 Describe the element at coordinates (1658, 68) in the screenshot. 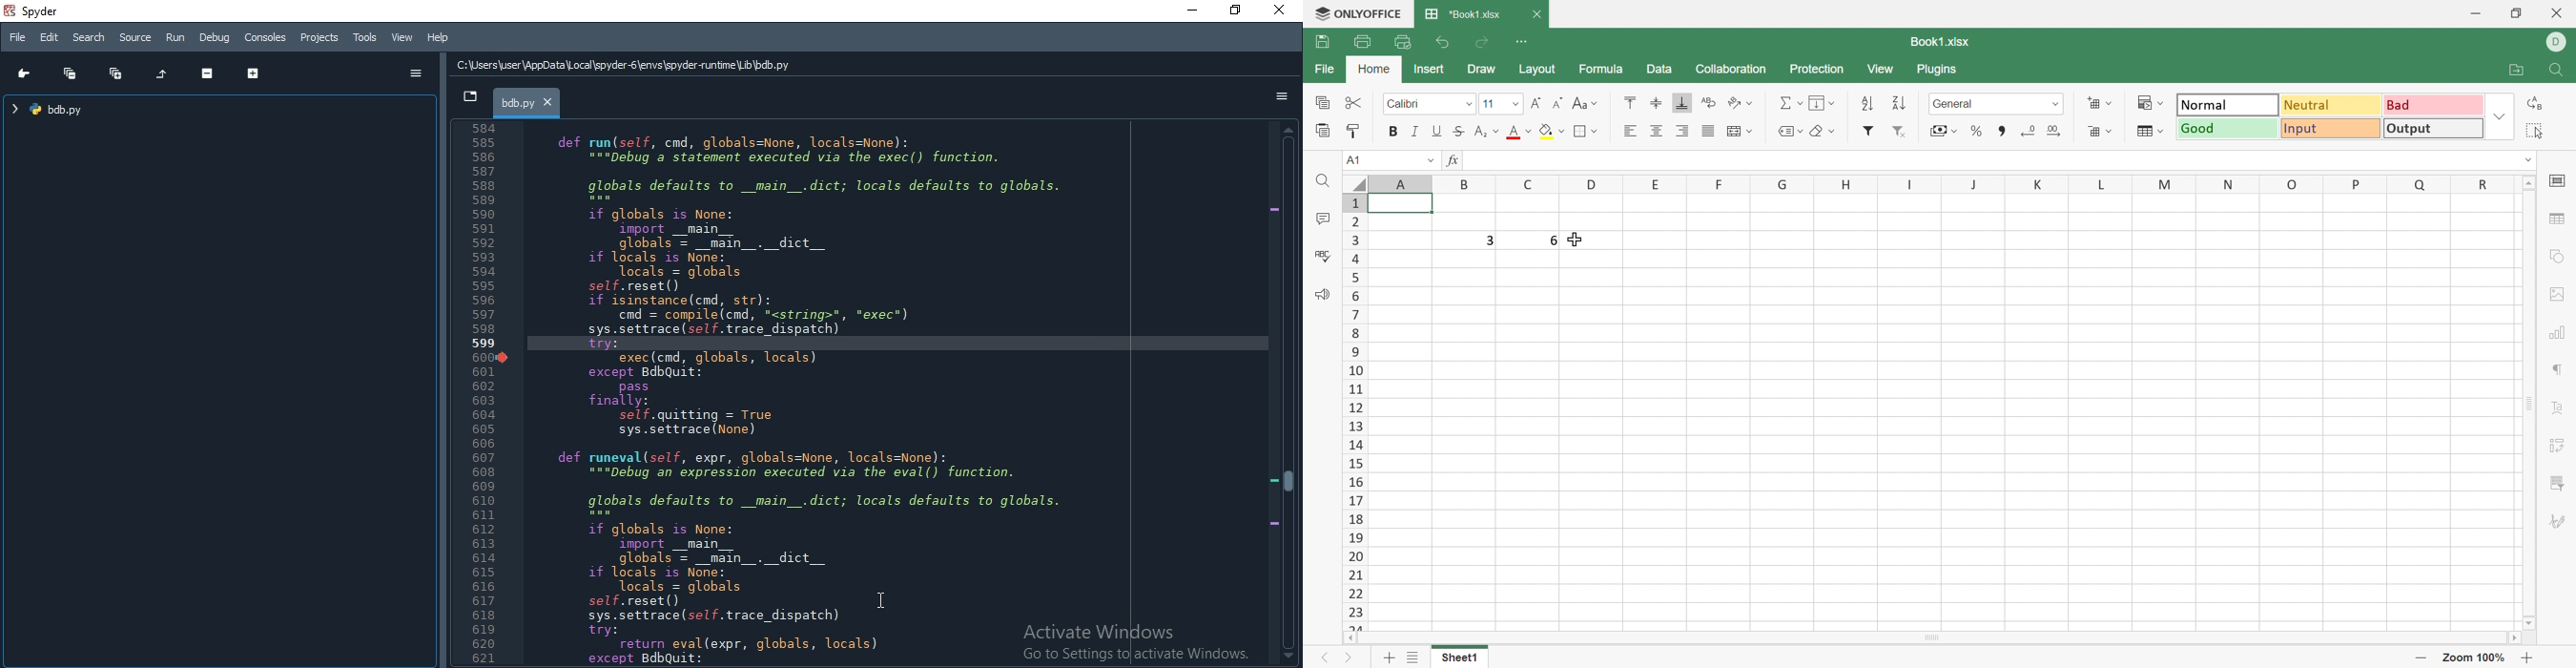

I see `Data` at that location.